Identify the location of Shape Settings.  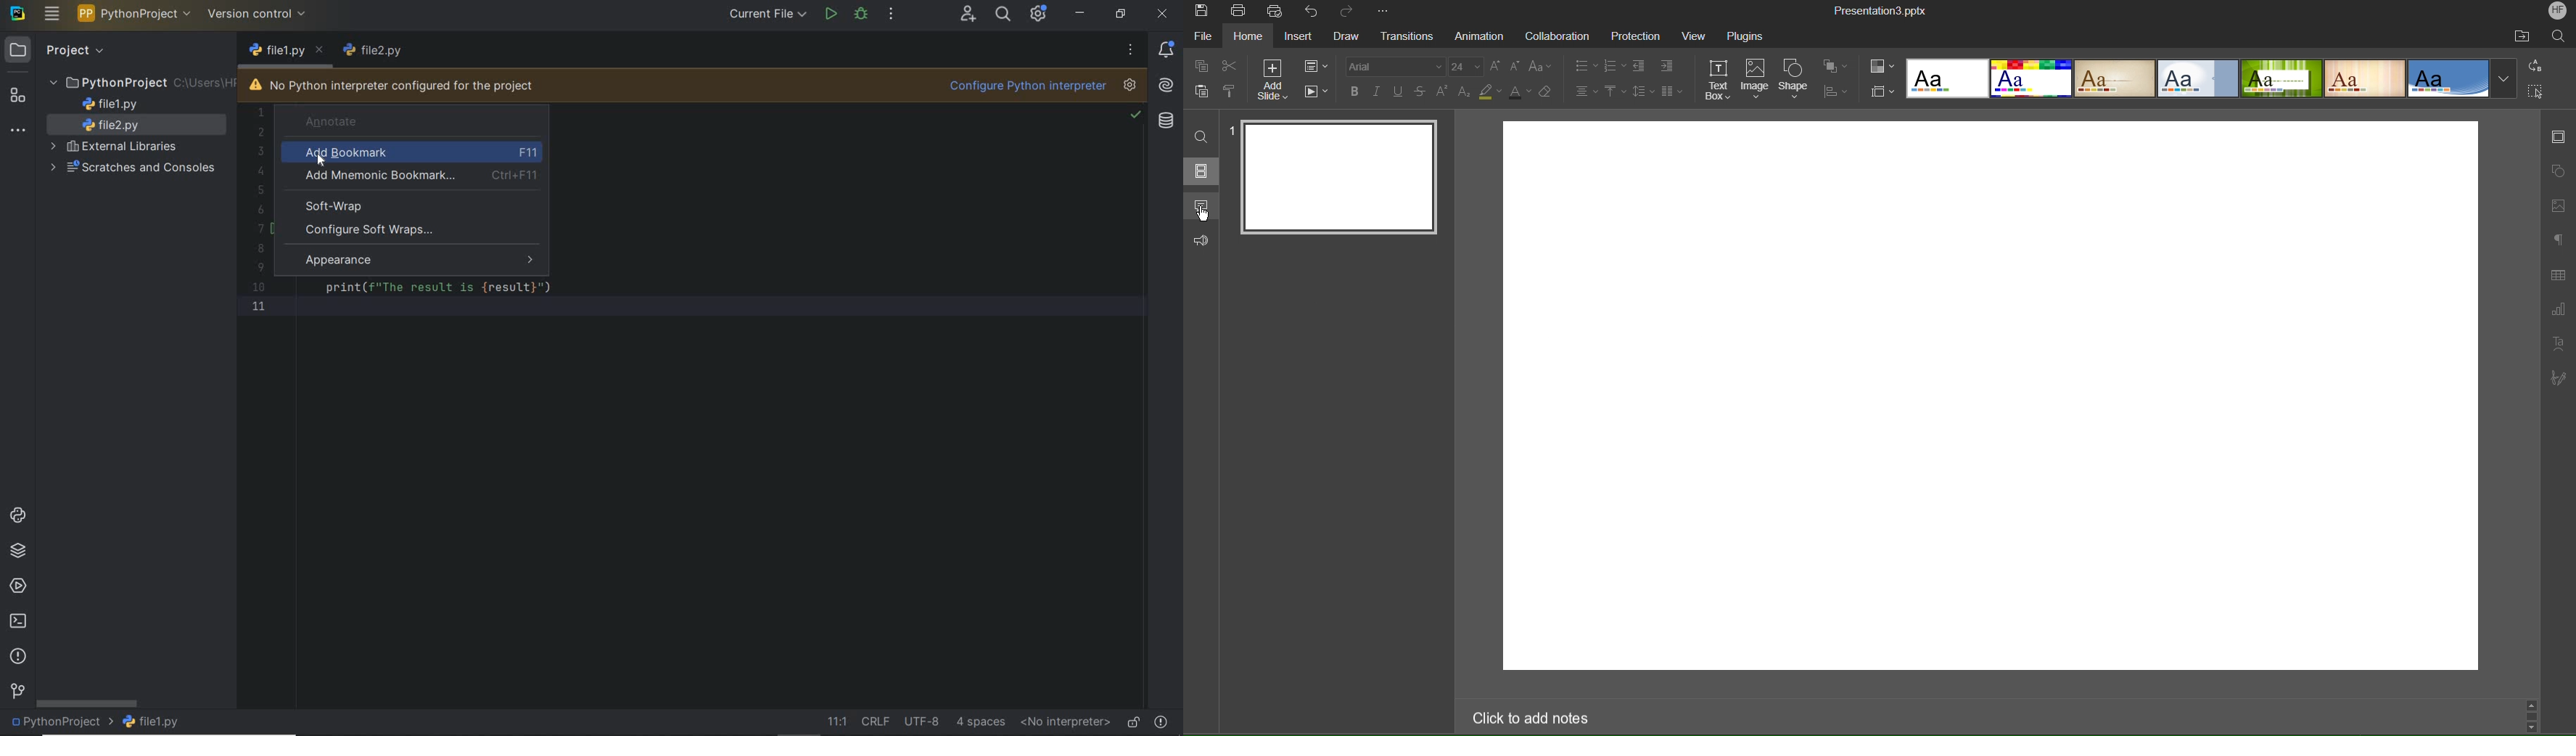
(2559, 171).